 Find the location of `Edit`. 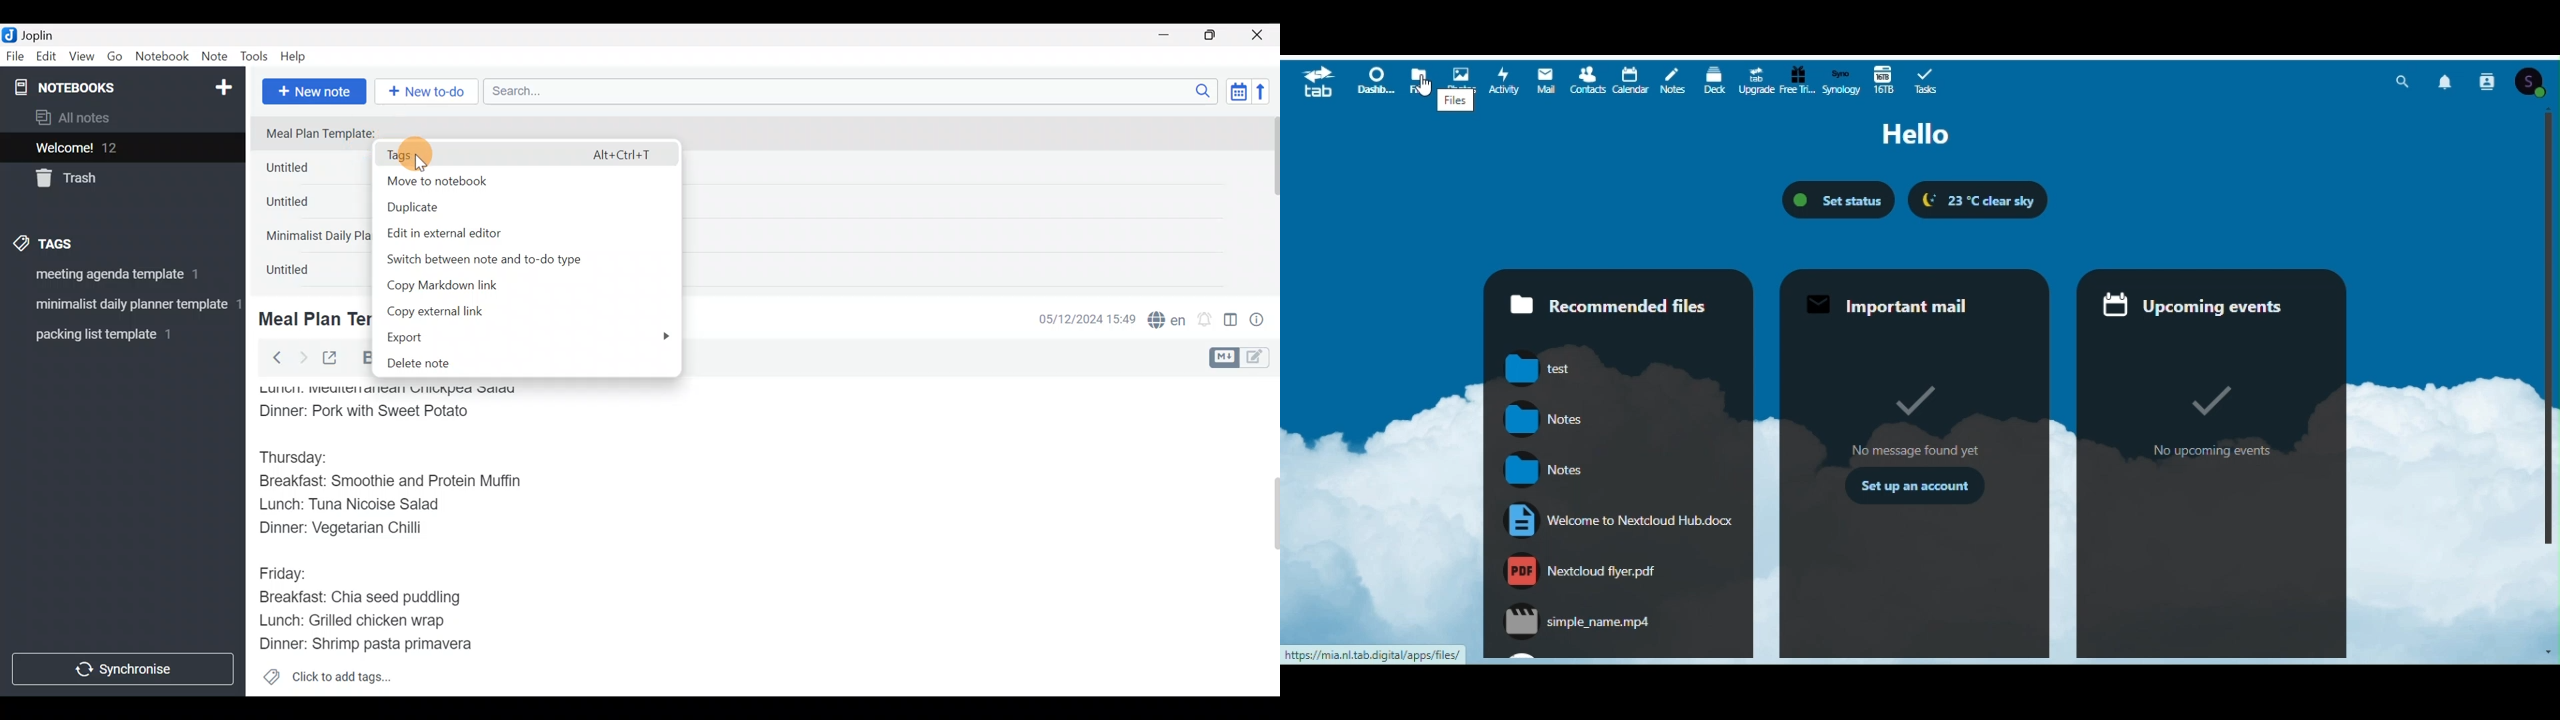

Edit is located at coordinates (47, 59).